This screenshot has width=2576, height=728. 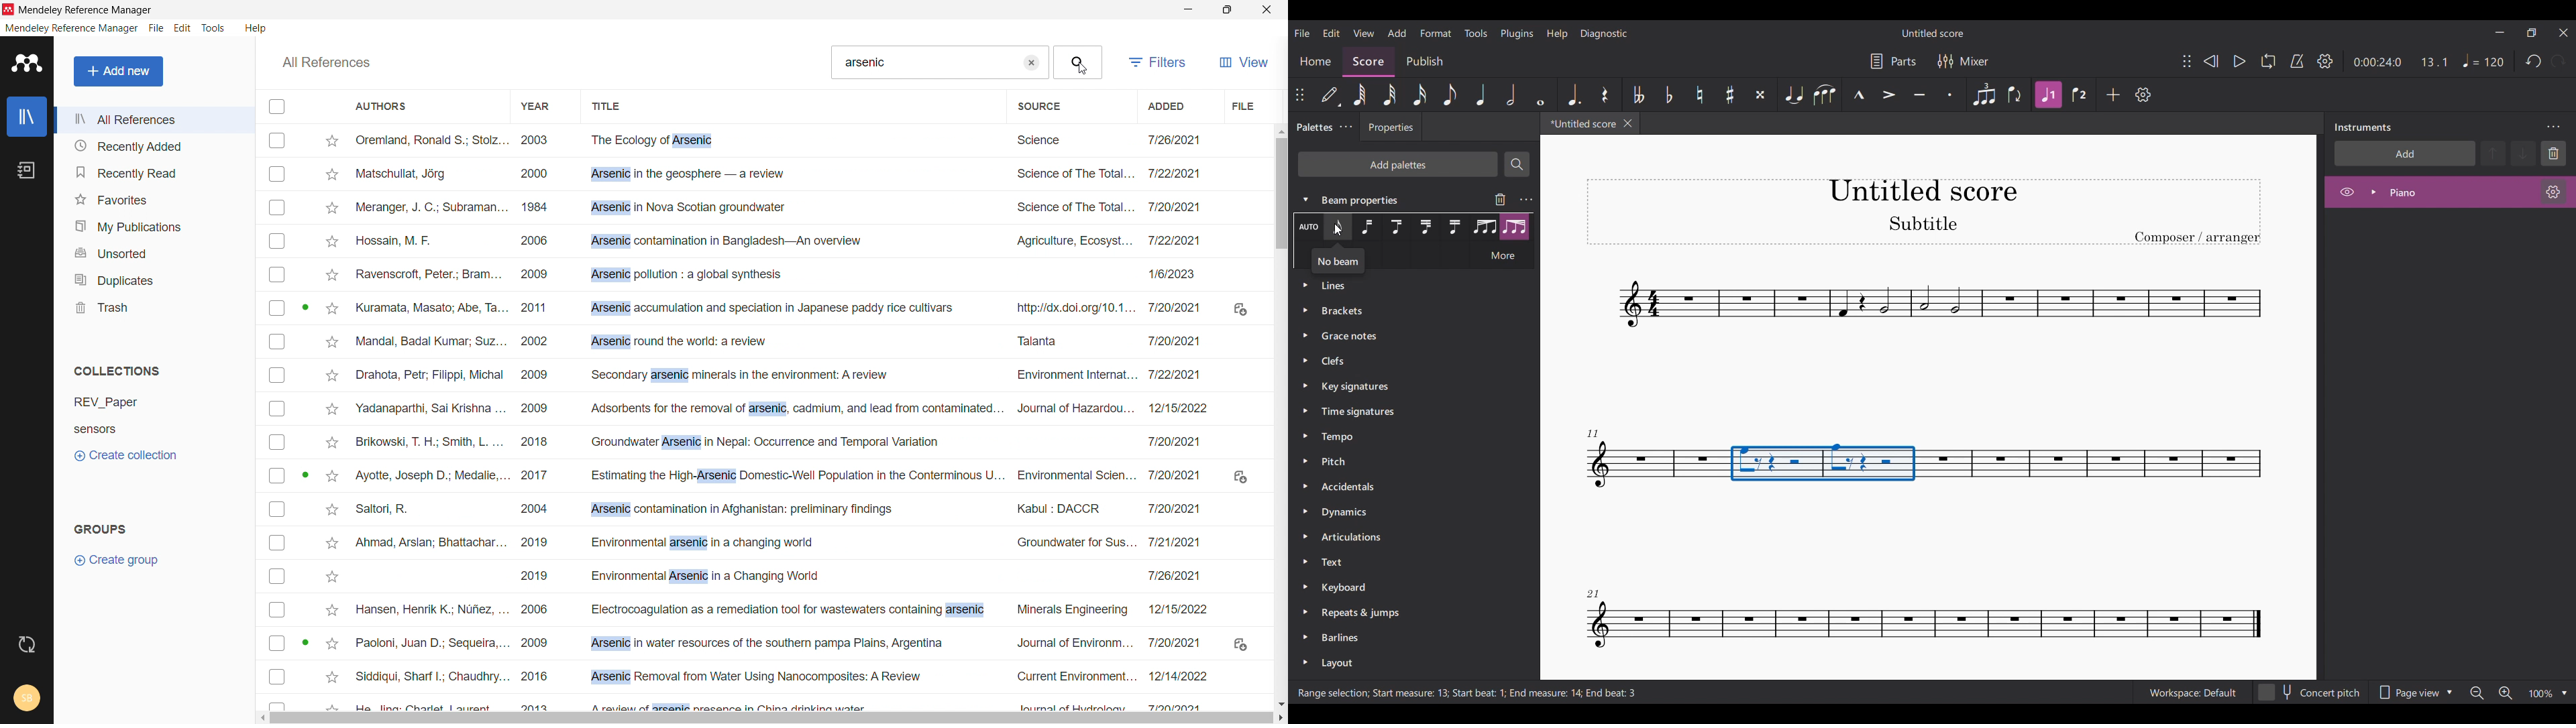 I want to click on Add palette, so click(x=1397, y=164).